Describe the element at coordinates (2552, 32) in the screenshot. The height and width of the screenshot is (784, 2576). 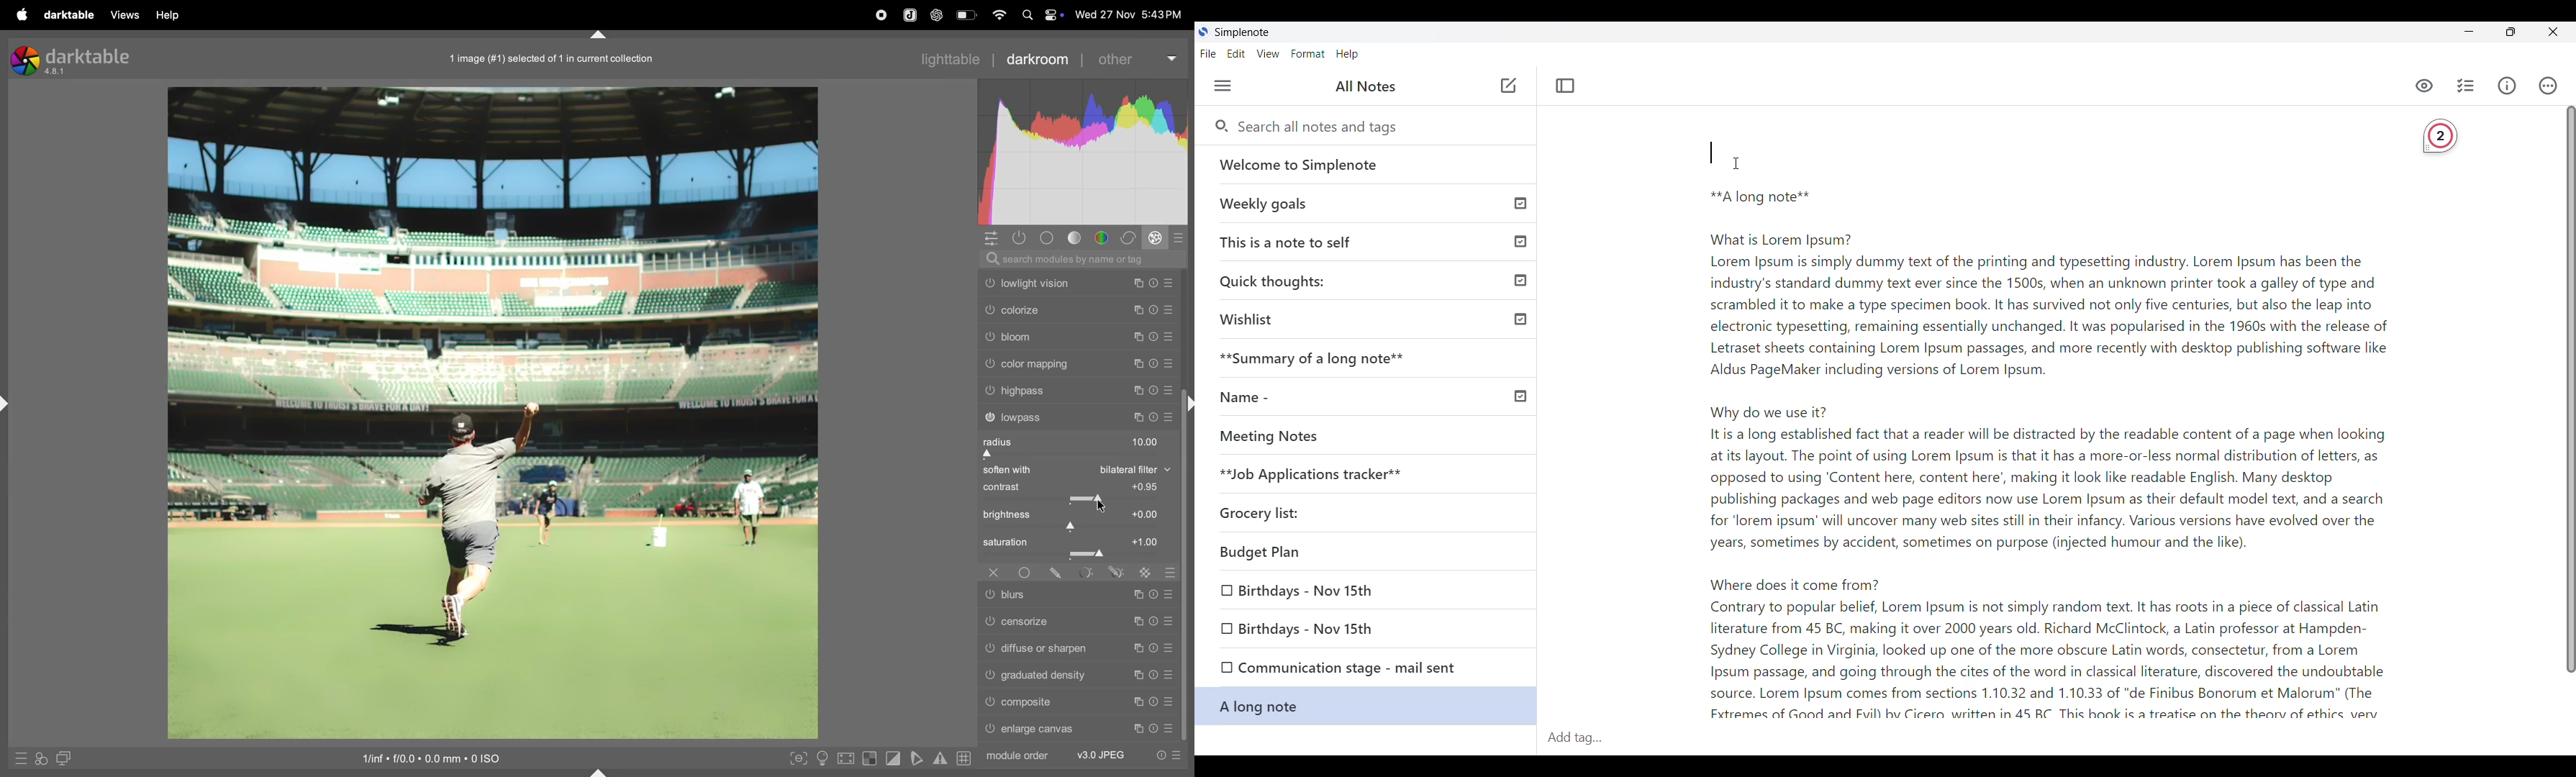
I see `Close interface` at that location.